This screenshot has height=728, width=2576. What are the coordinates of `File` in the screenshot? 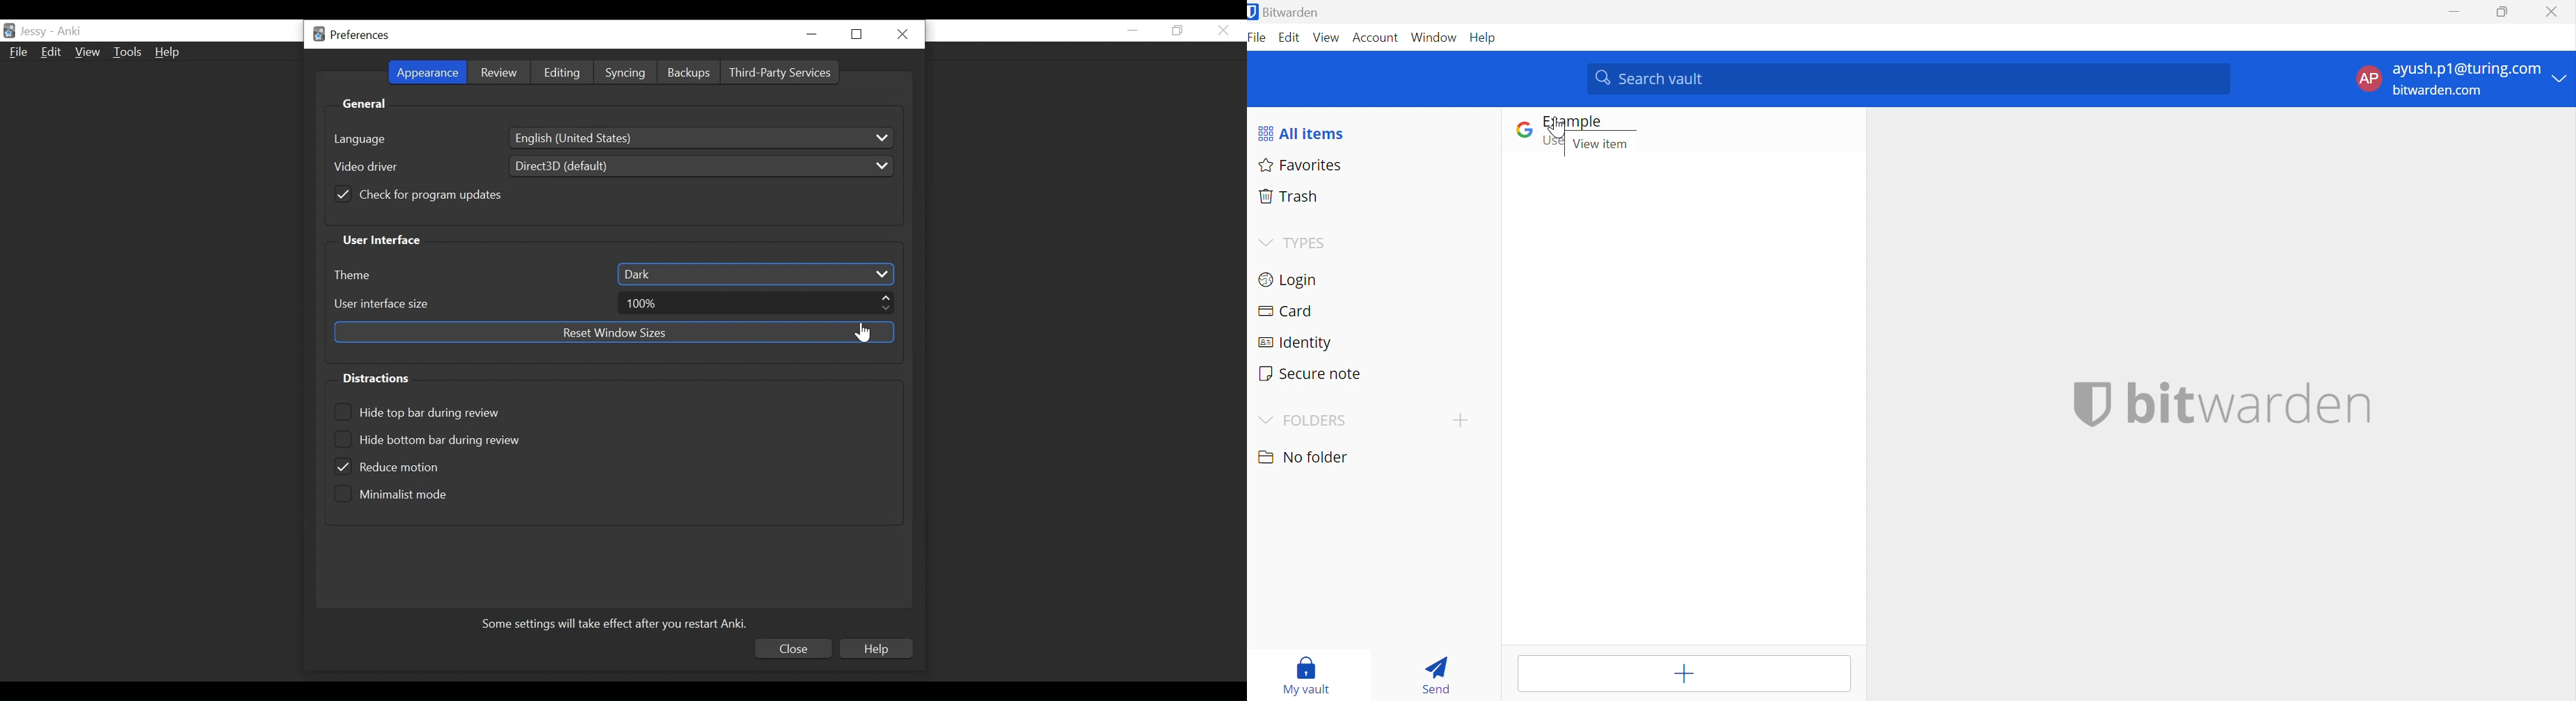 It's located at (19, 51).